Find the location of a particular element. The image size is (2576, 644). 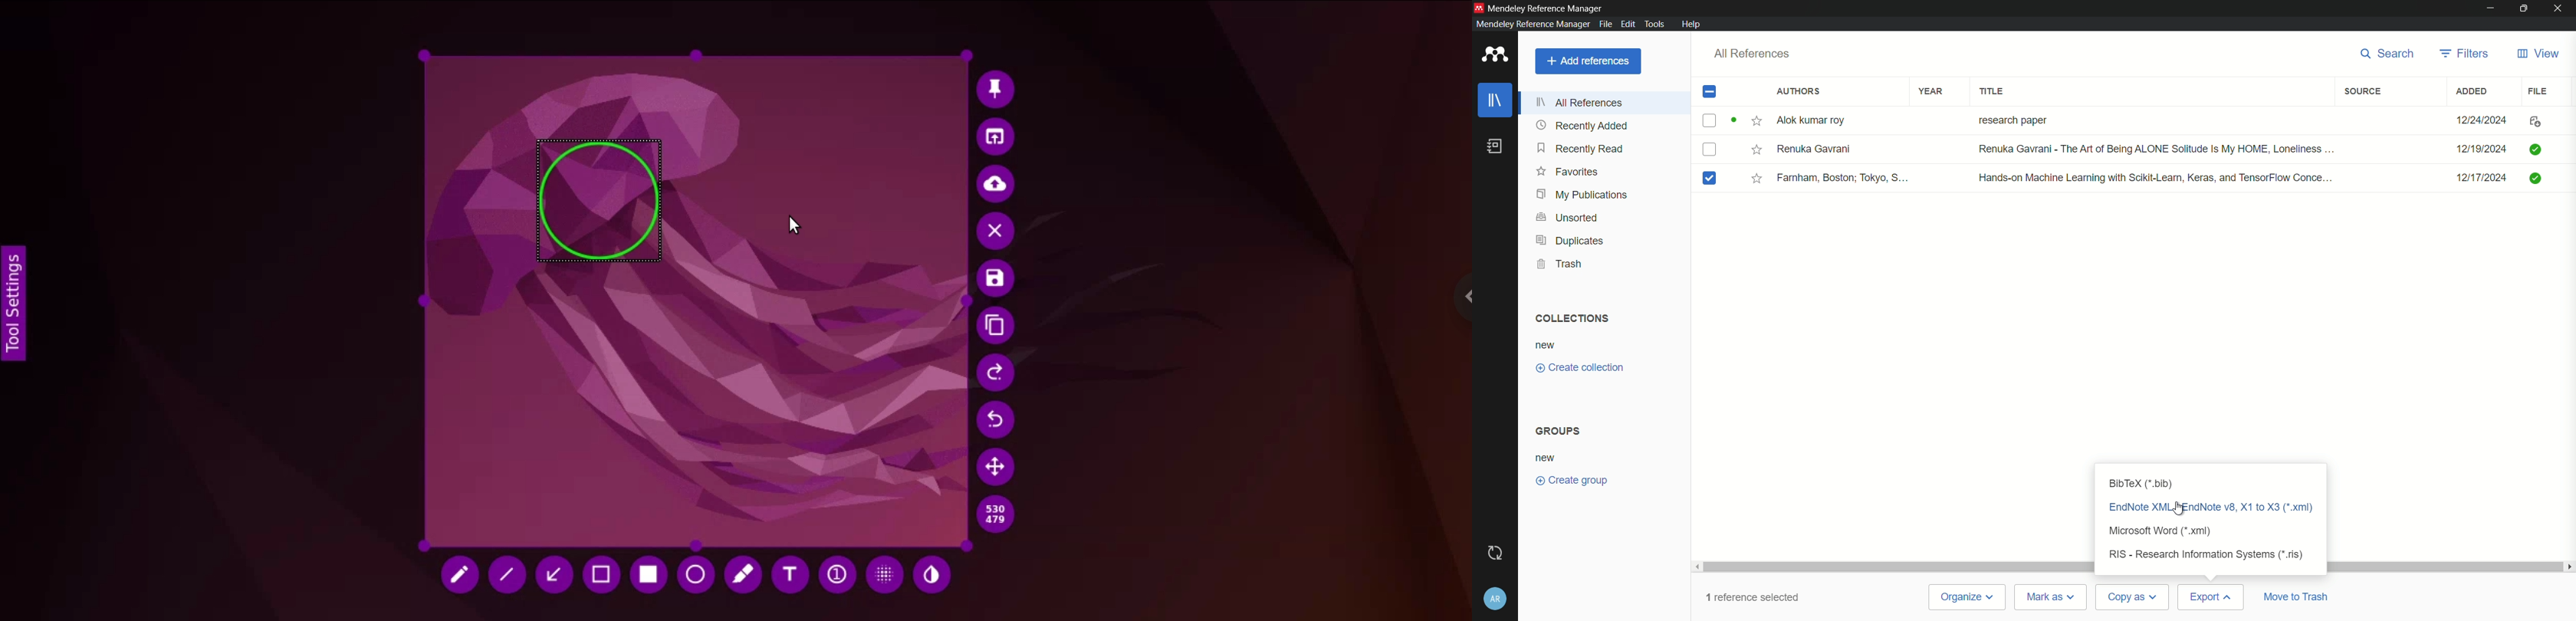

research information systems is located at coordinates (2207, 554).